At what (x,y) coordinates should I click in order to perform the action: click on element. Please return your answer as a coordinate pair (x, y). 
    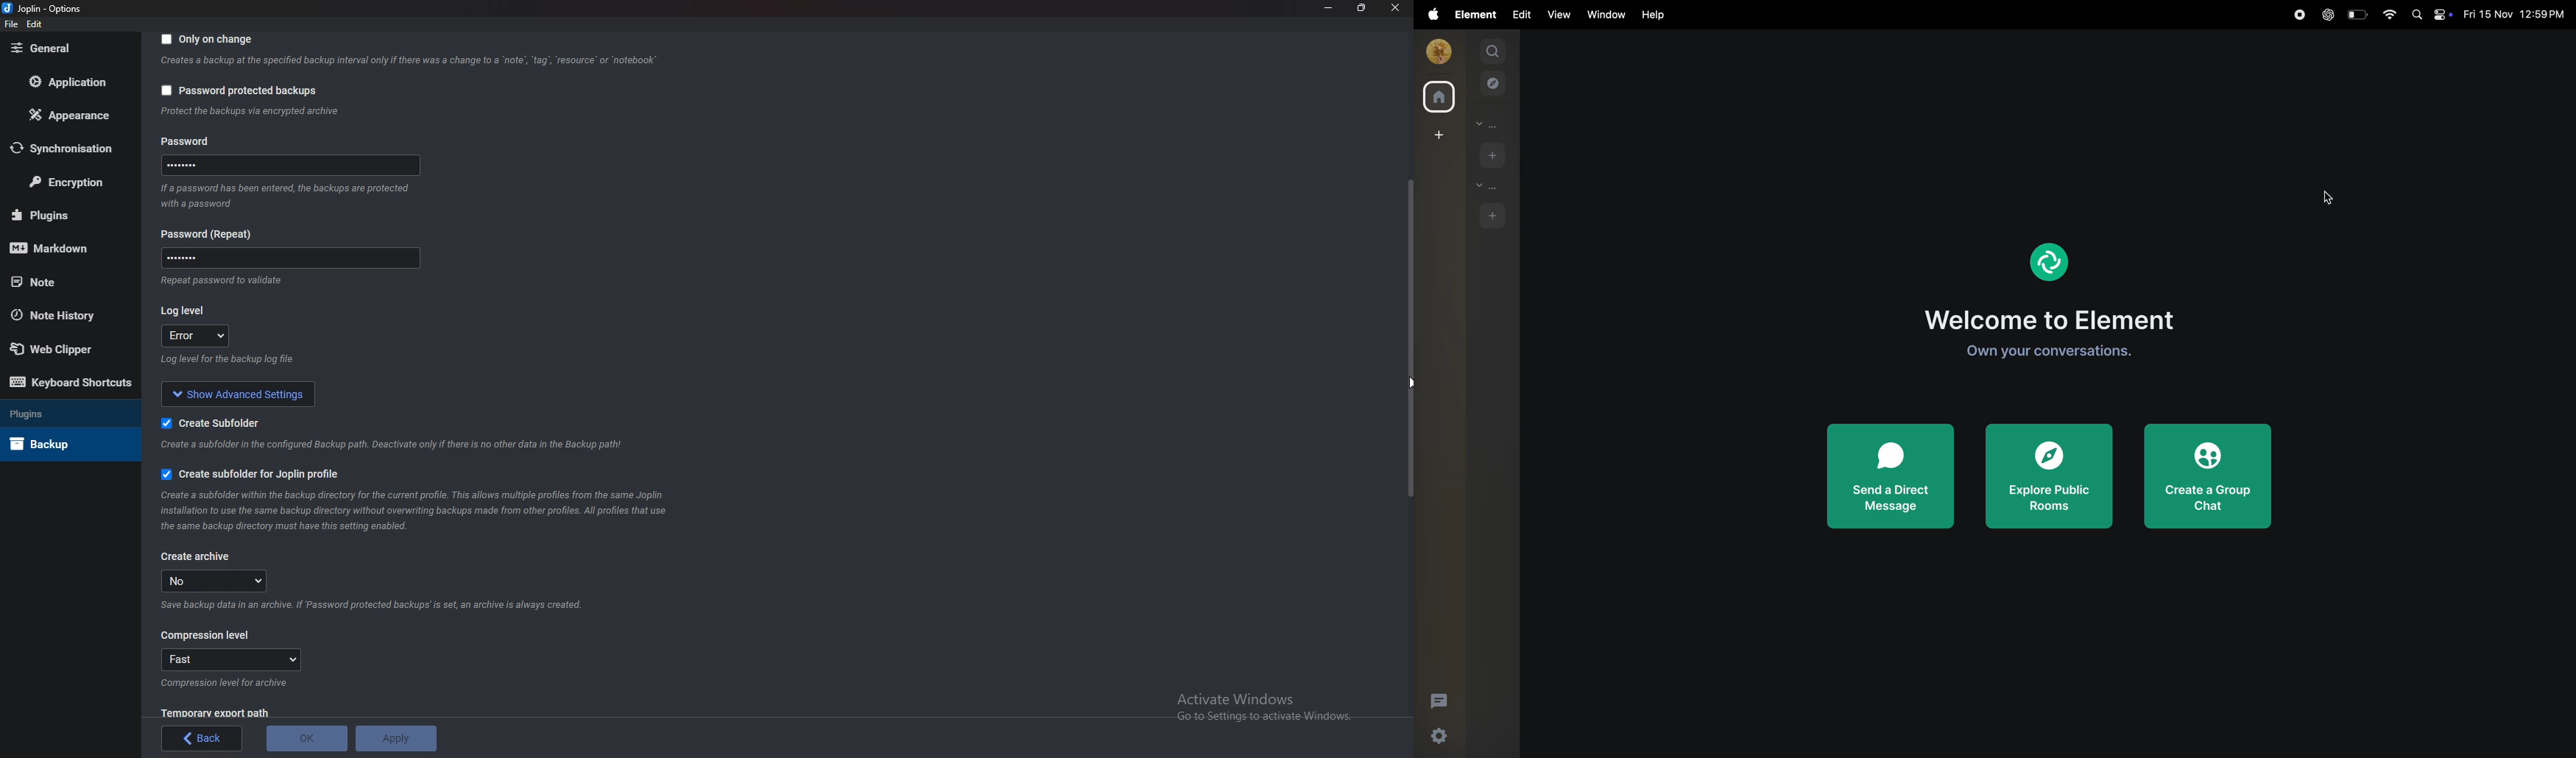
    Looking at the image, I should click on (1477, 15).